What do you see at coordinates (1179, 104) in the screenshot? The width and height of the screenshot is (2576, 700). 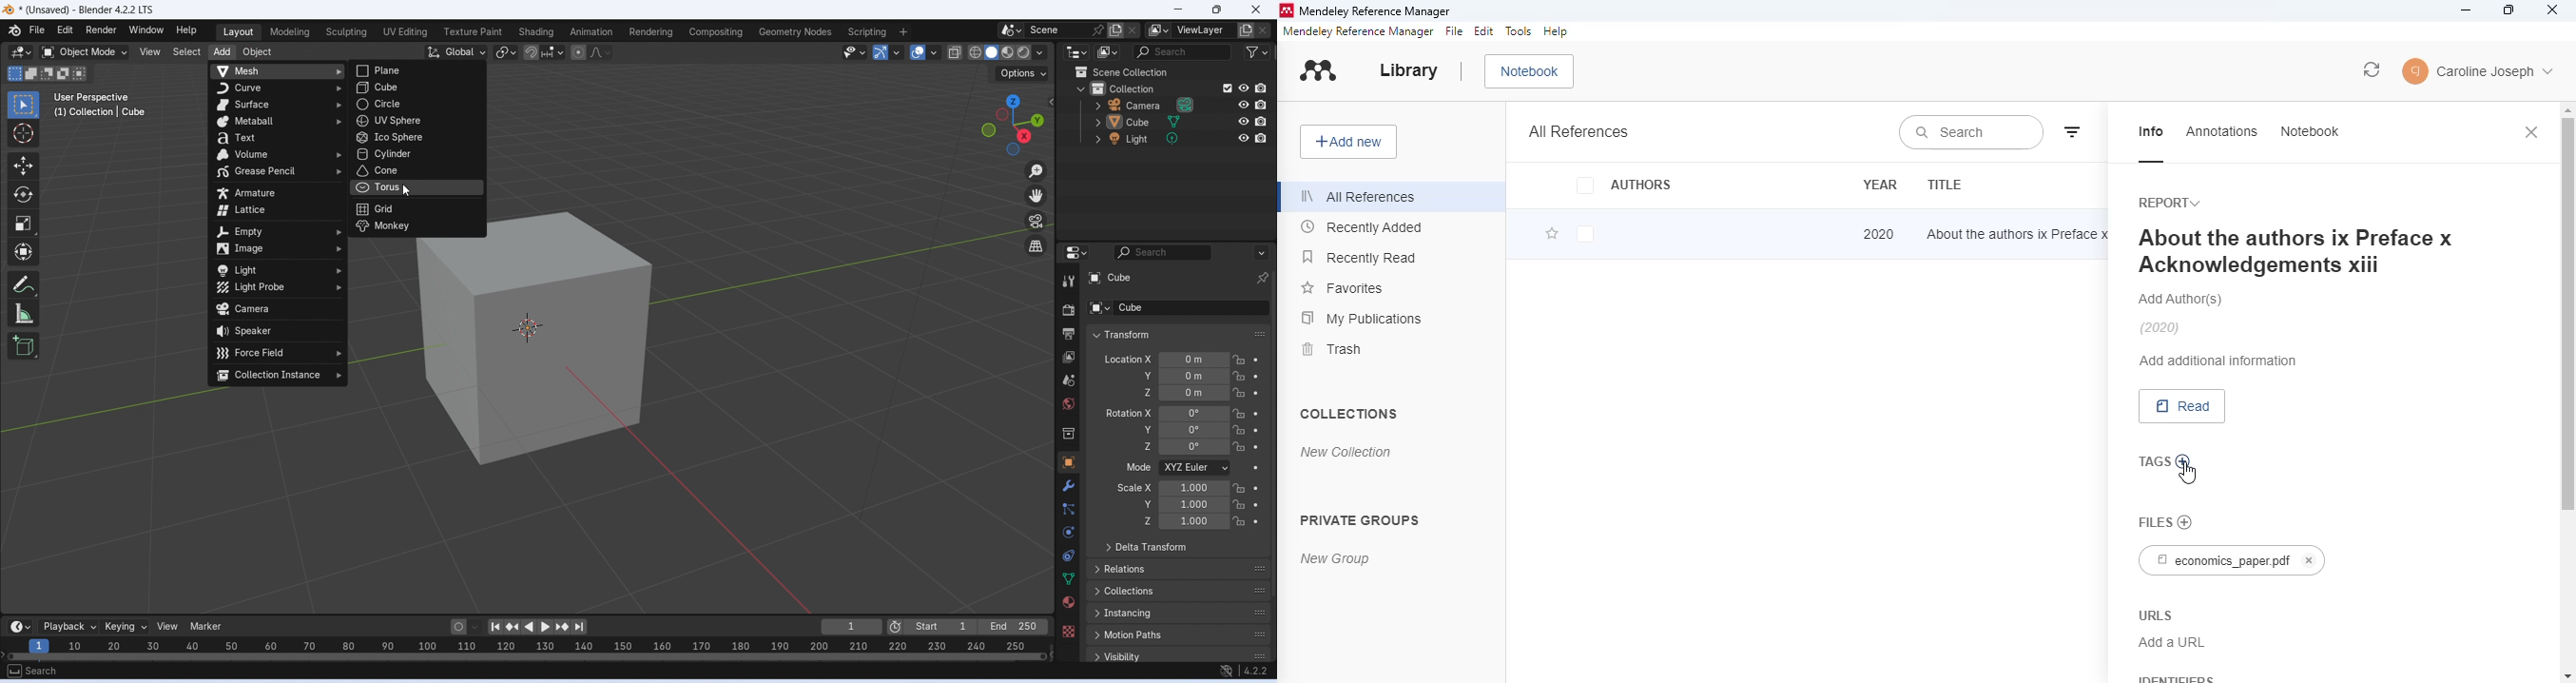 I see `Camera layer` at bounding box center [1179, 104].